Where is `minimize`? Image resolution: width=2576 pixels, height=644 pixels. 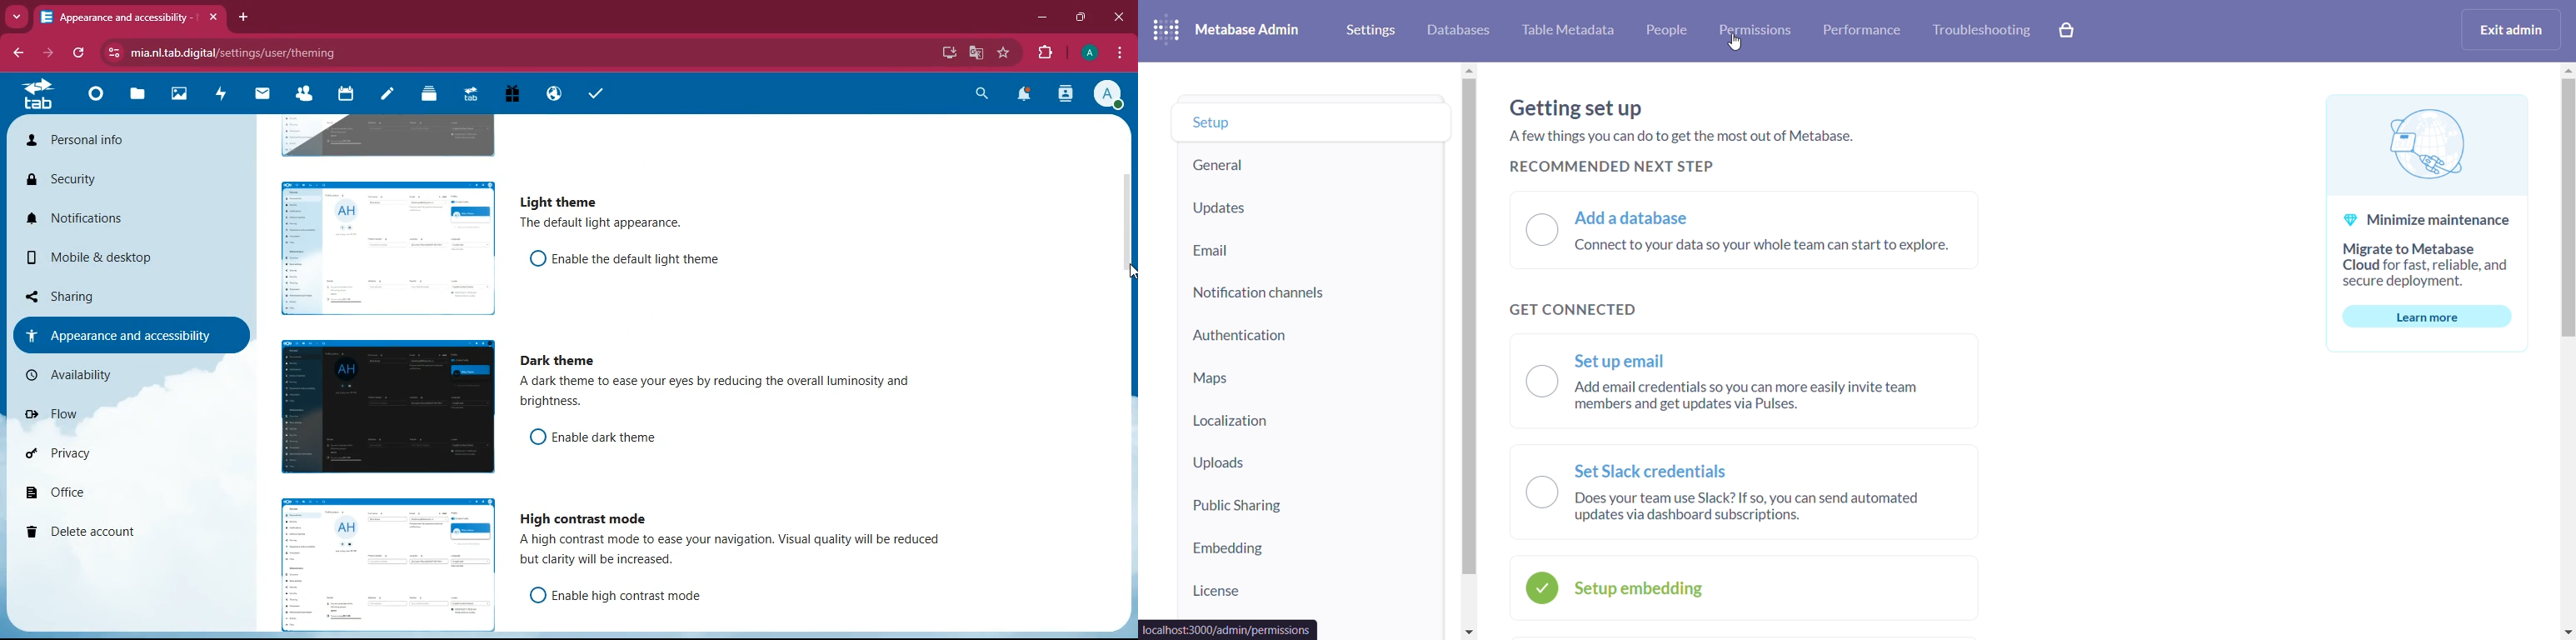 minimize is located at coordinates (1044, 20).